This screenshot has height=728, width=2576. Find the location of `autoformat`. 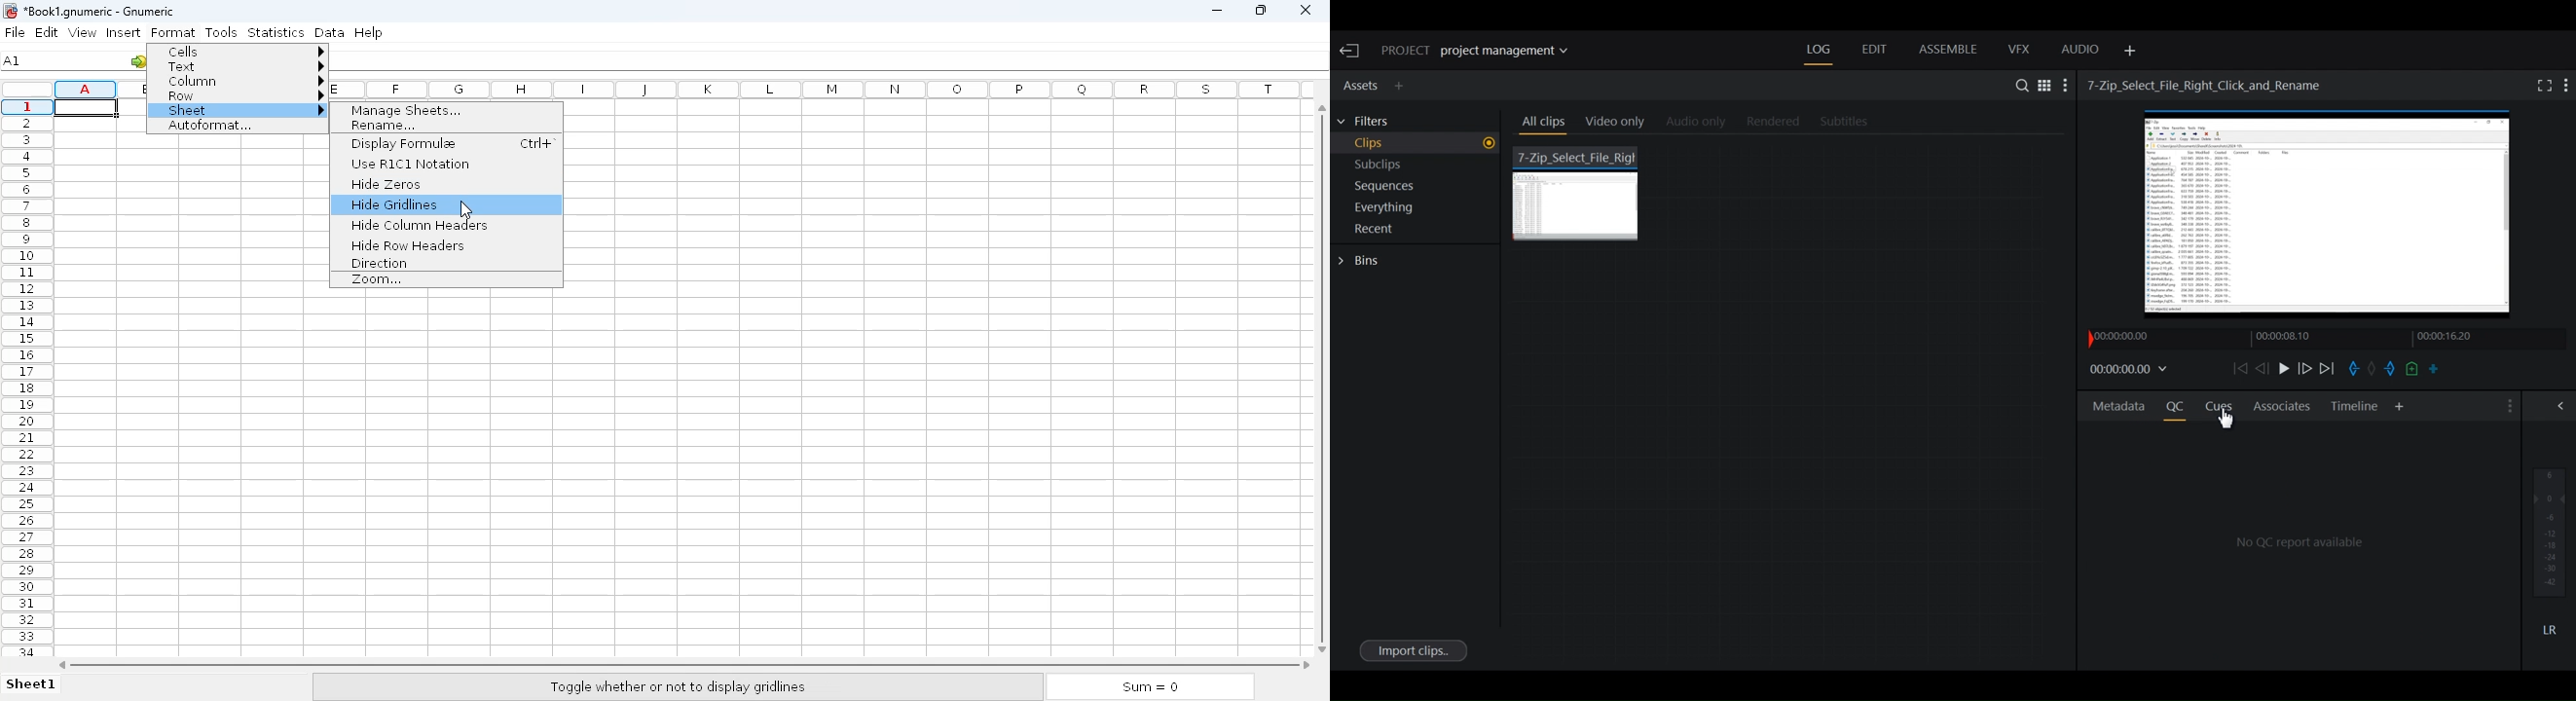

autoformat is located at coordinates (209, 127).